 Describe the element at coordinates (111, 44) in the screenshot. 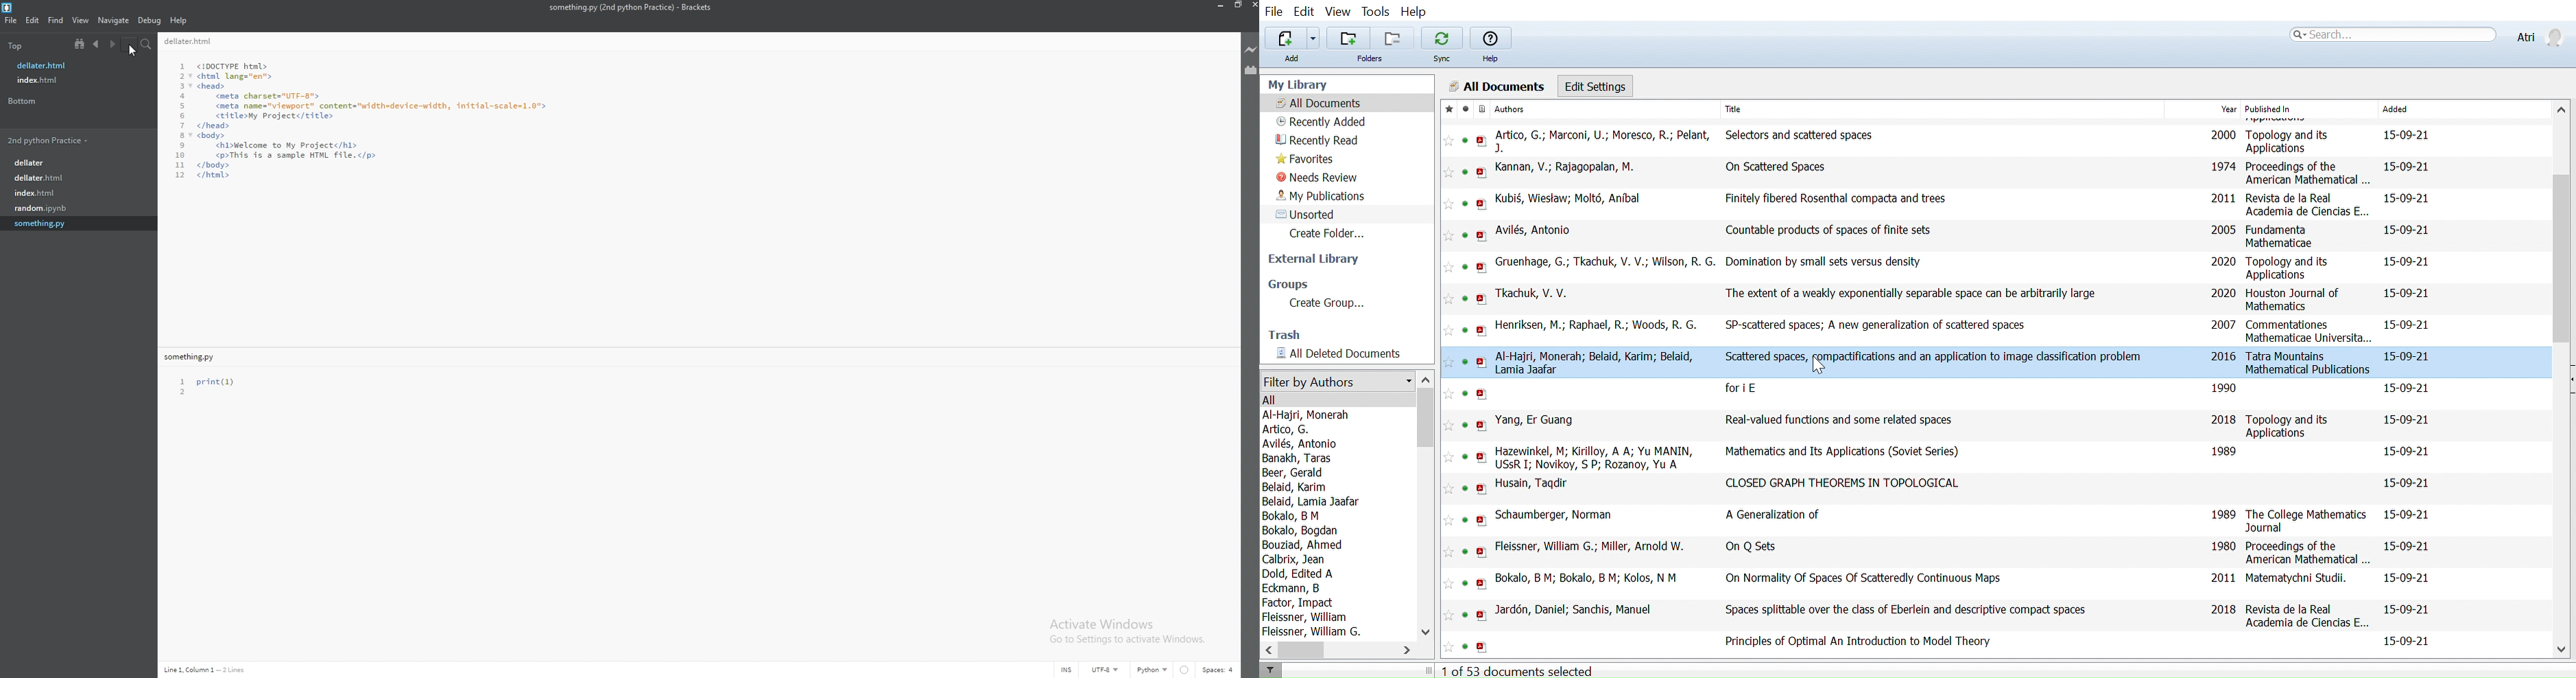

I see `next` at that location.